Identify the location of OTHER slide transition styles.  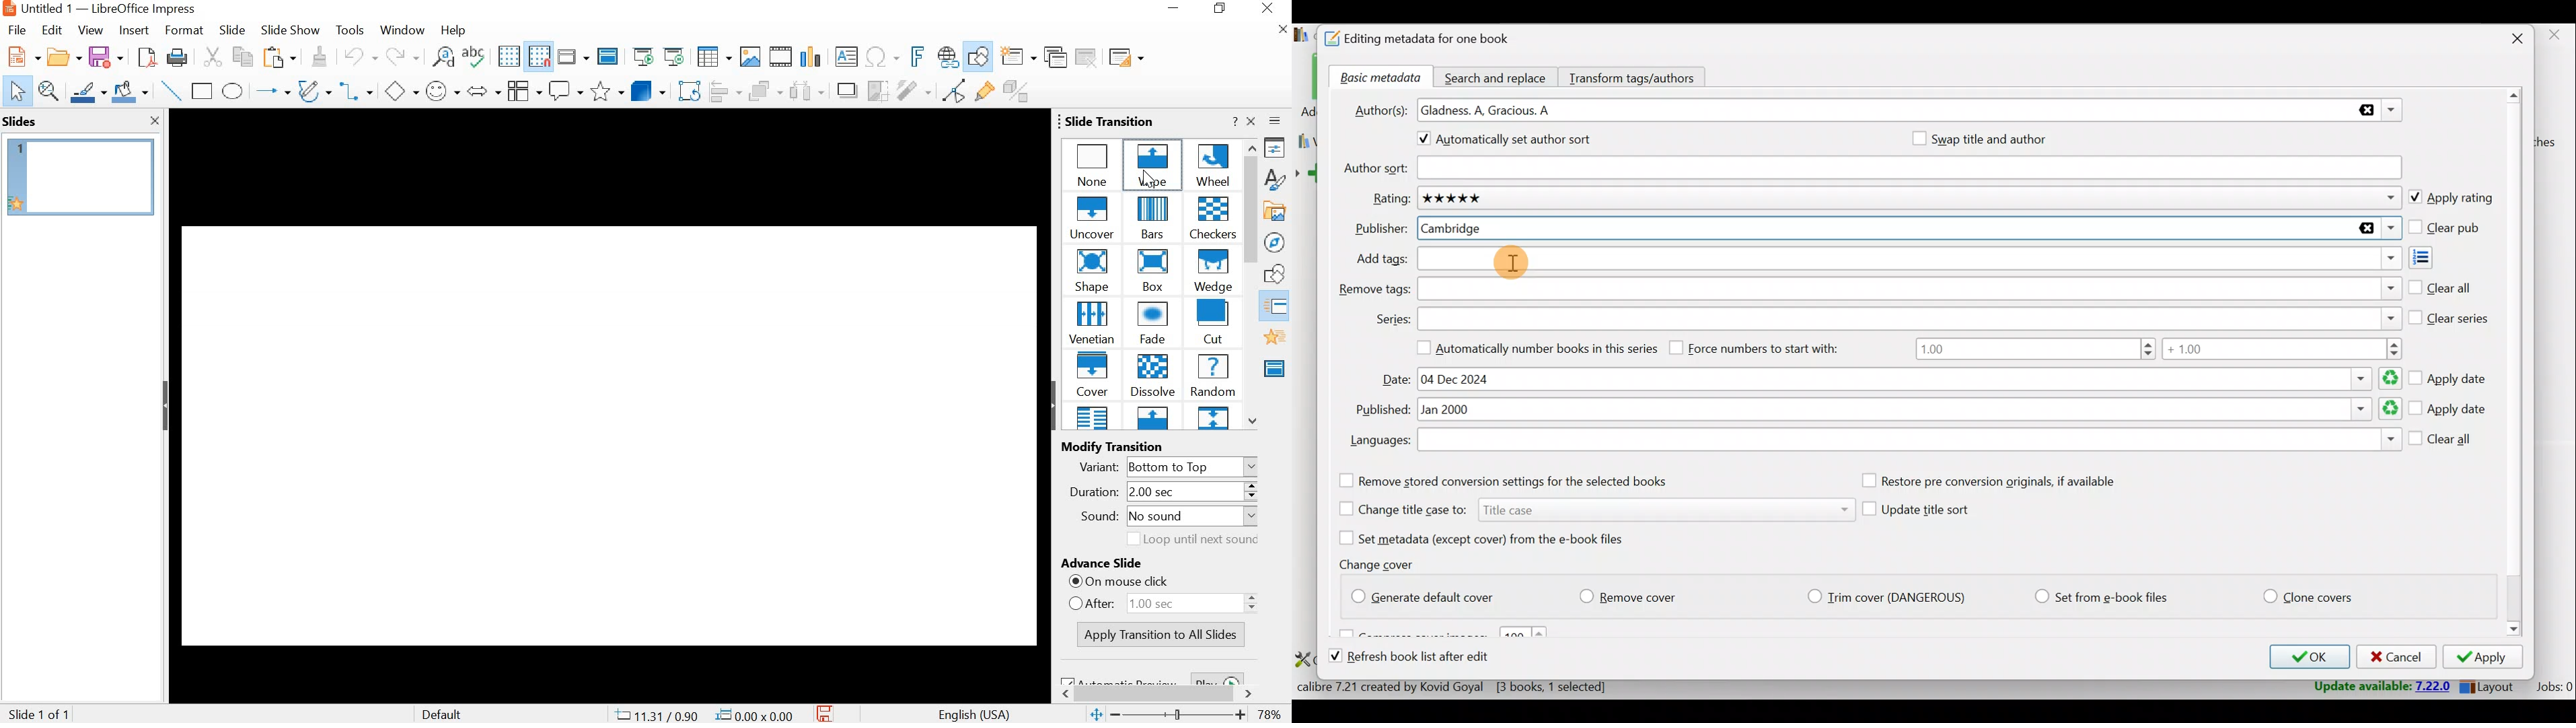
(1153, 419).